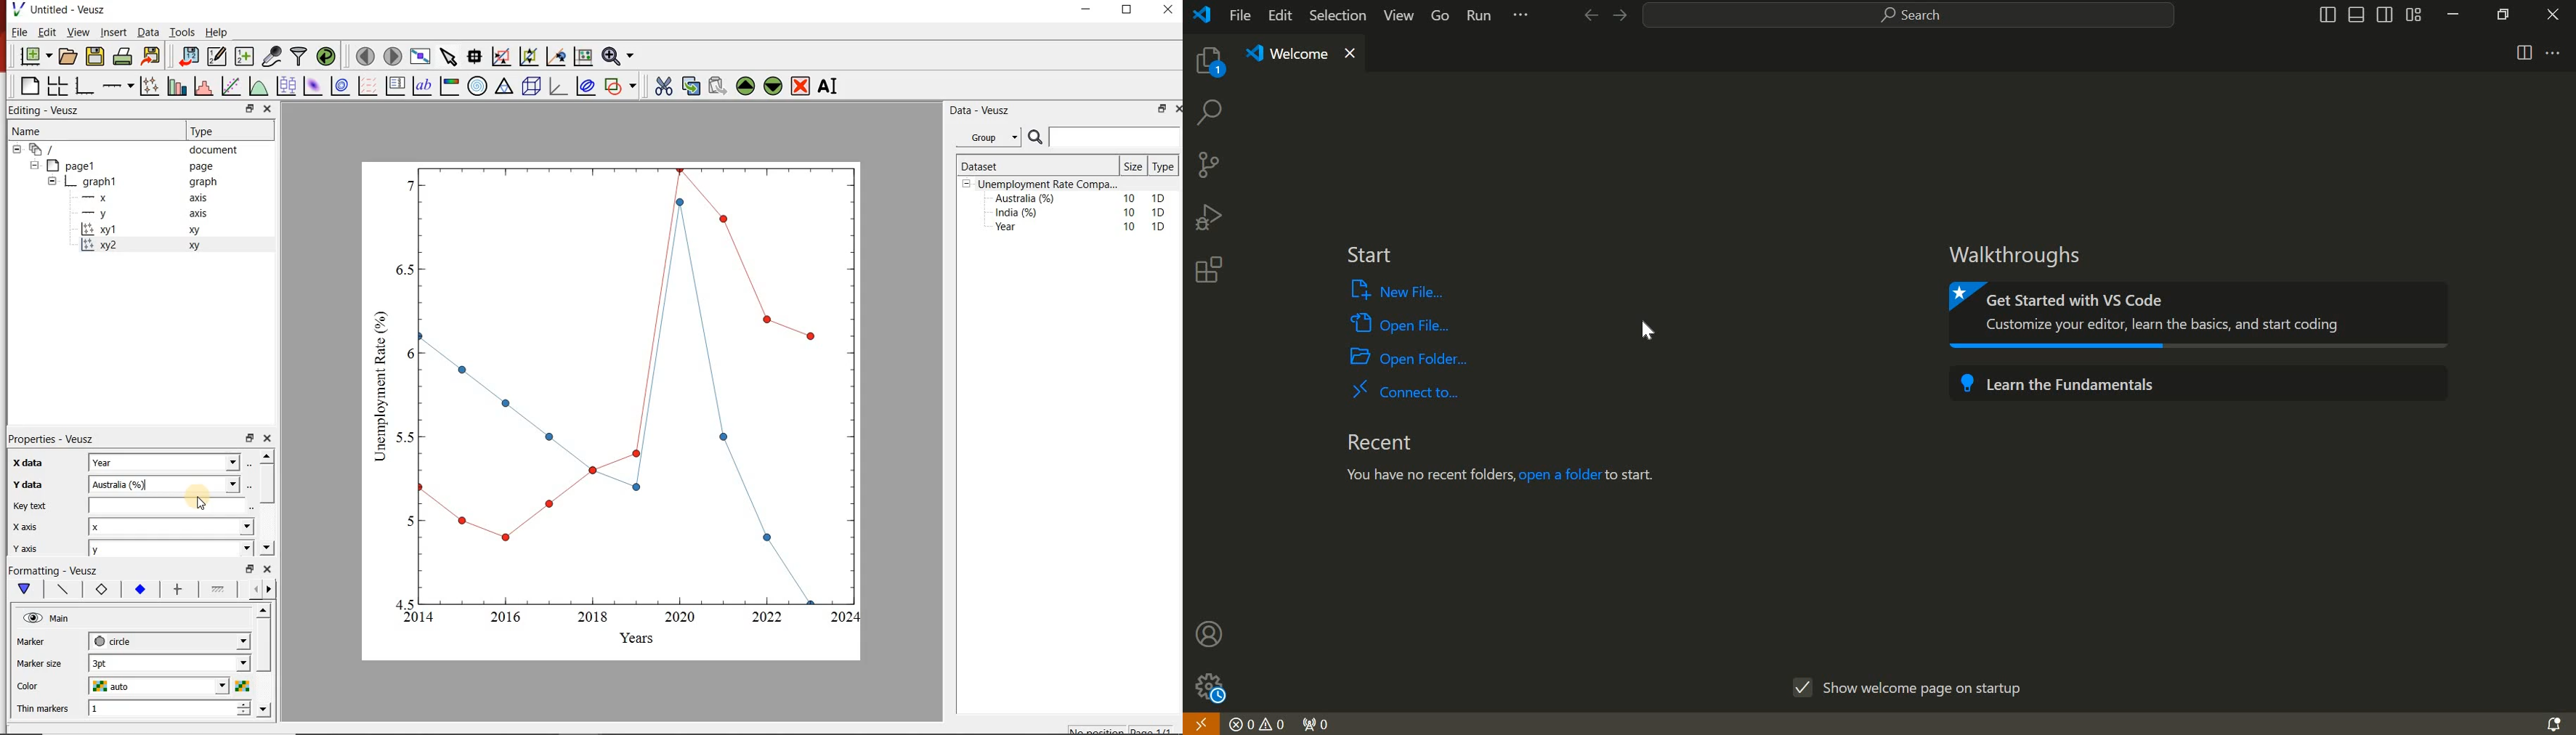 The image size is (2576, 756). What do you see at coordinates (1281, 16) in the screenshot?
I see `edit` at bounding box center [1281, 16].